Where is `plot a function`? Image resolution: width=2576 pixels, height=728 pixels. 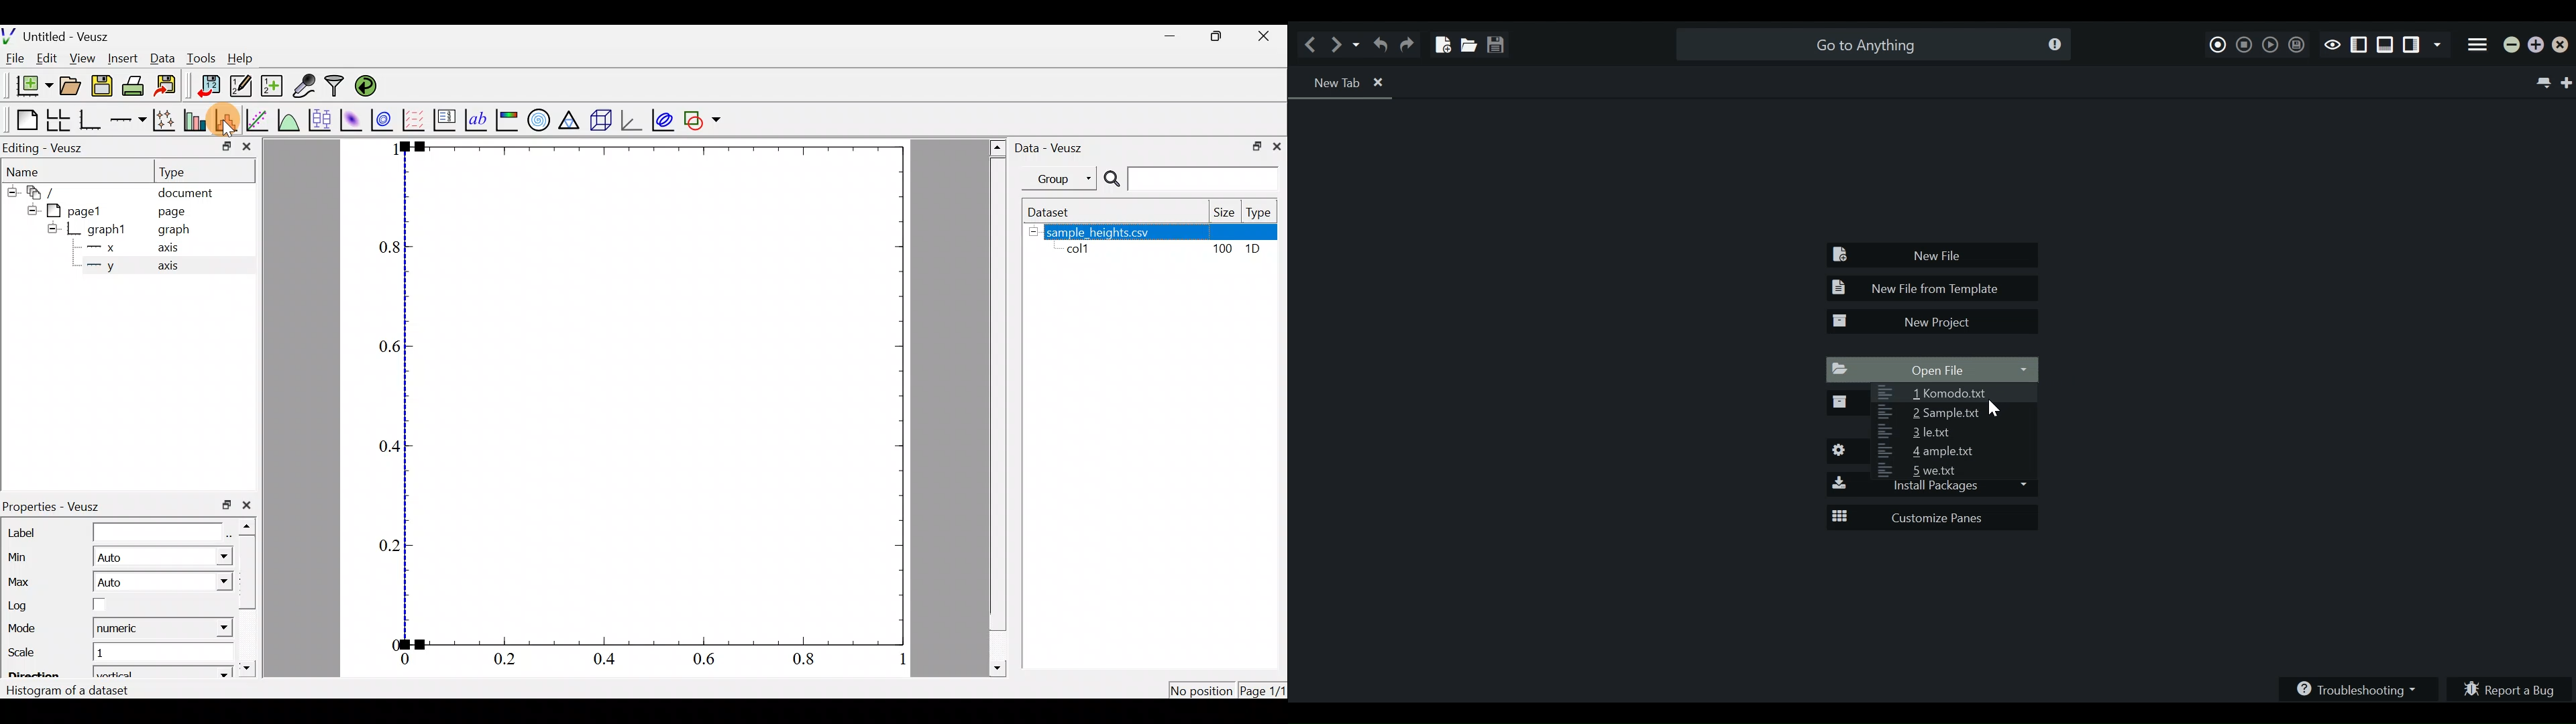
plot a function is located at coordinates (290, 120).